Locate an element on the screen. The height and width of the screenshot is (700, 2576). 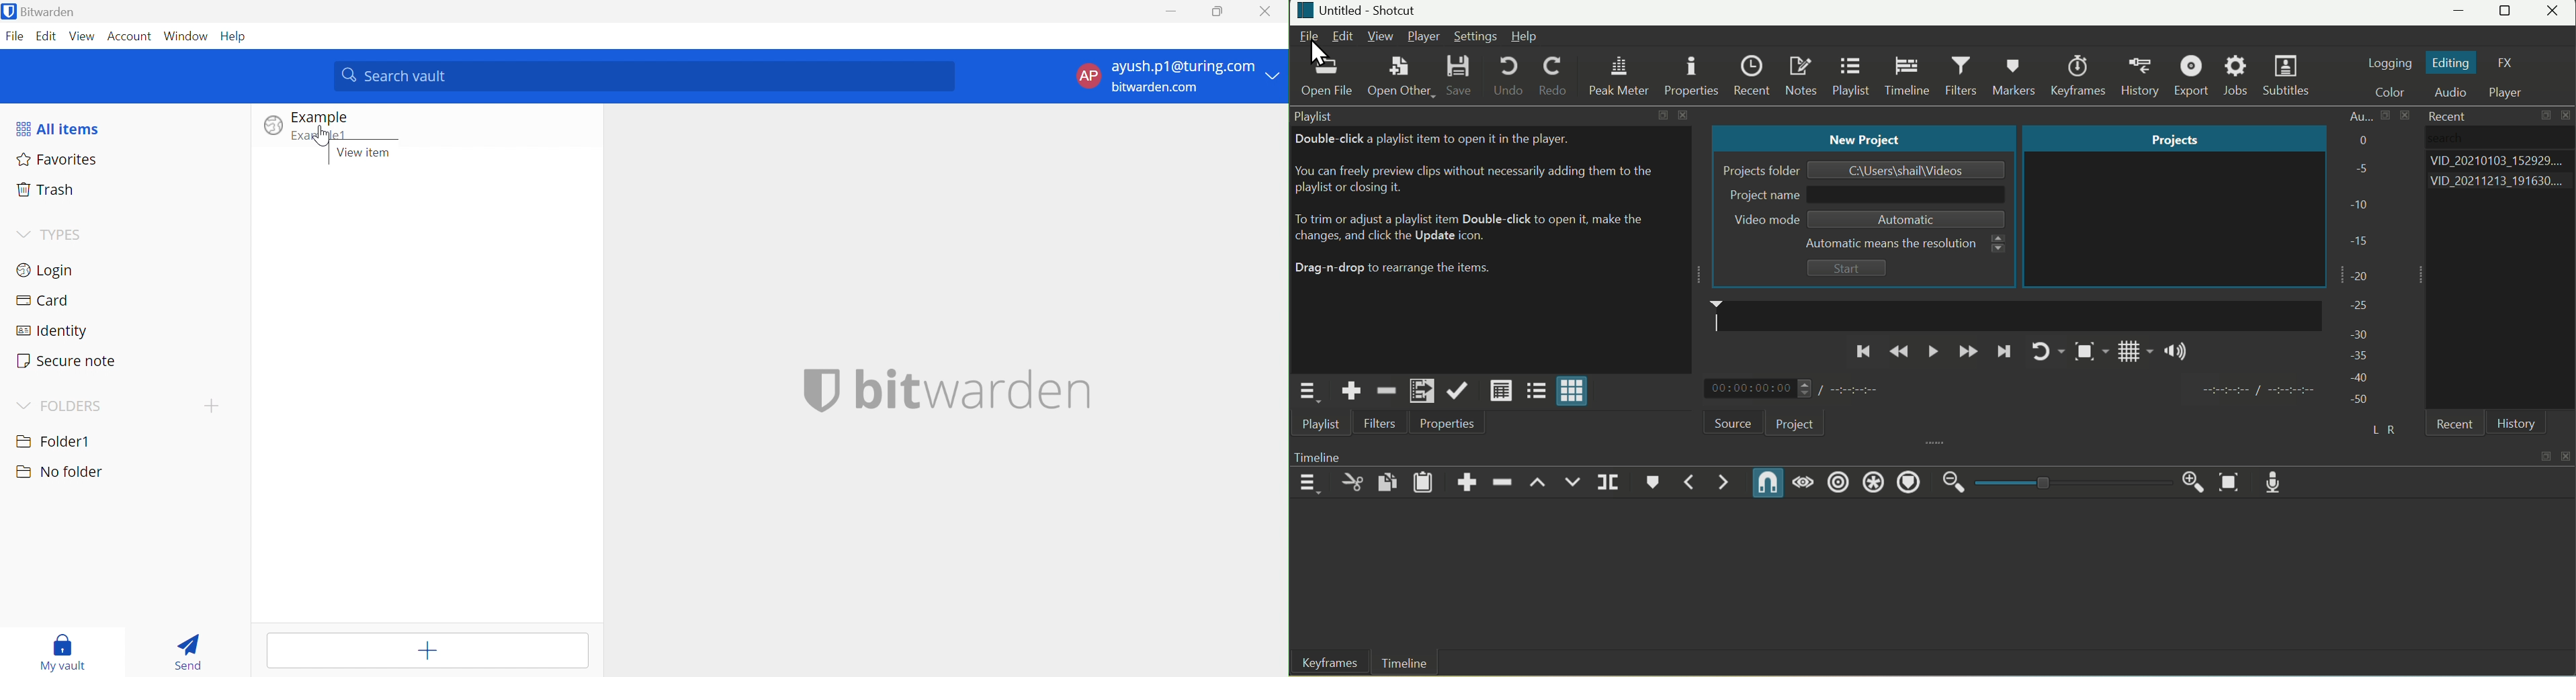
Logging is located at coordinates (2389, 62).